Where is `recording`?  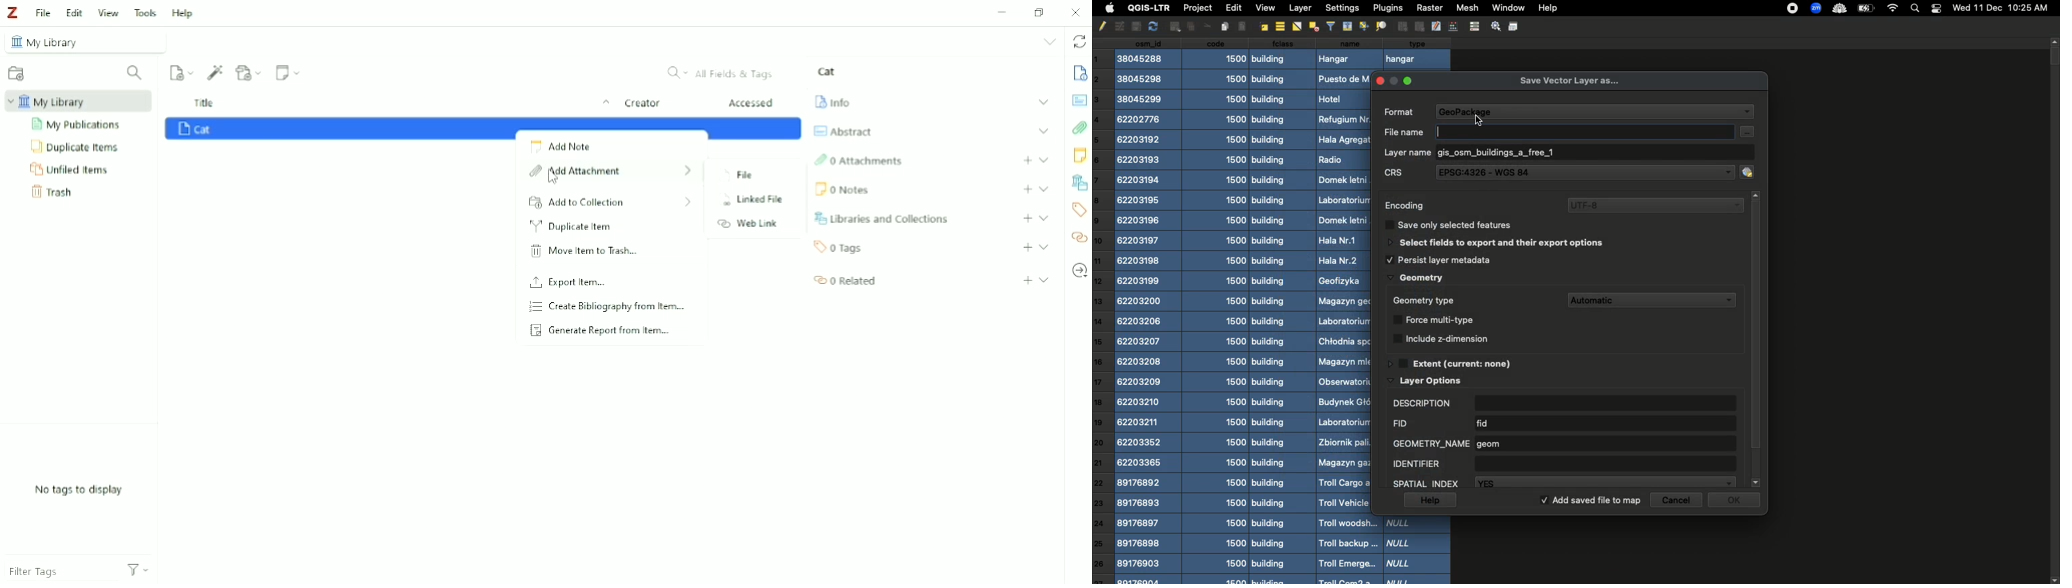
recording is located at coordinates (1790, 8).